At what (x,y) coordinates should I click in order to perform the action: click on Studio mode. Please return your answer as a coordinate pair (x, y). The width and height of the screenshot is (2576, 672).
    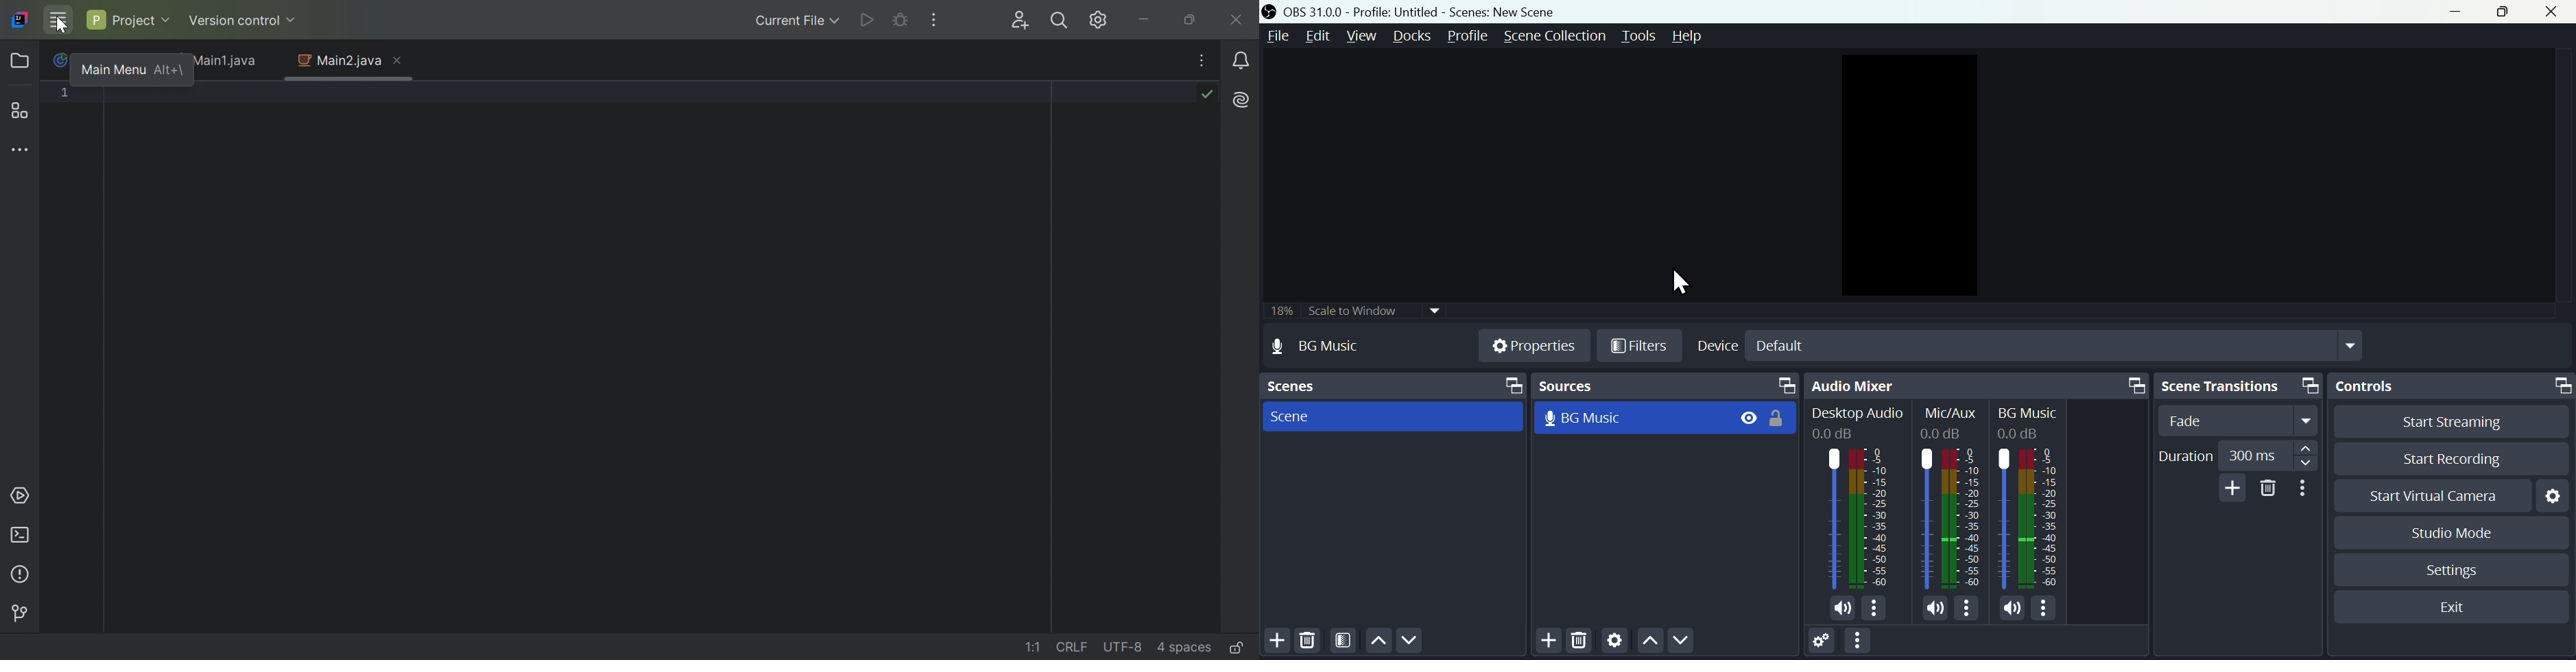
    Looking at the image, I should click on (2454, 532).